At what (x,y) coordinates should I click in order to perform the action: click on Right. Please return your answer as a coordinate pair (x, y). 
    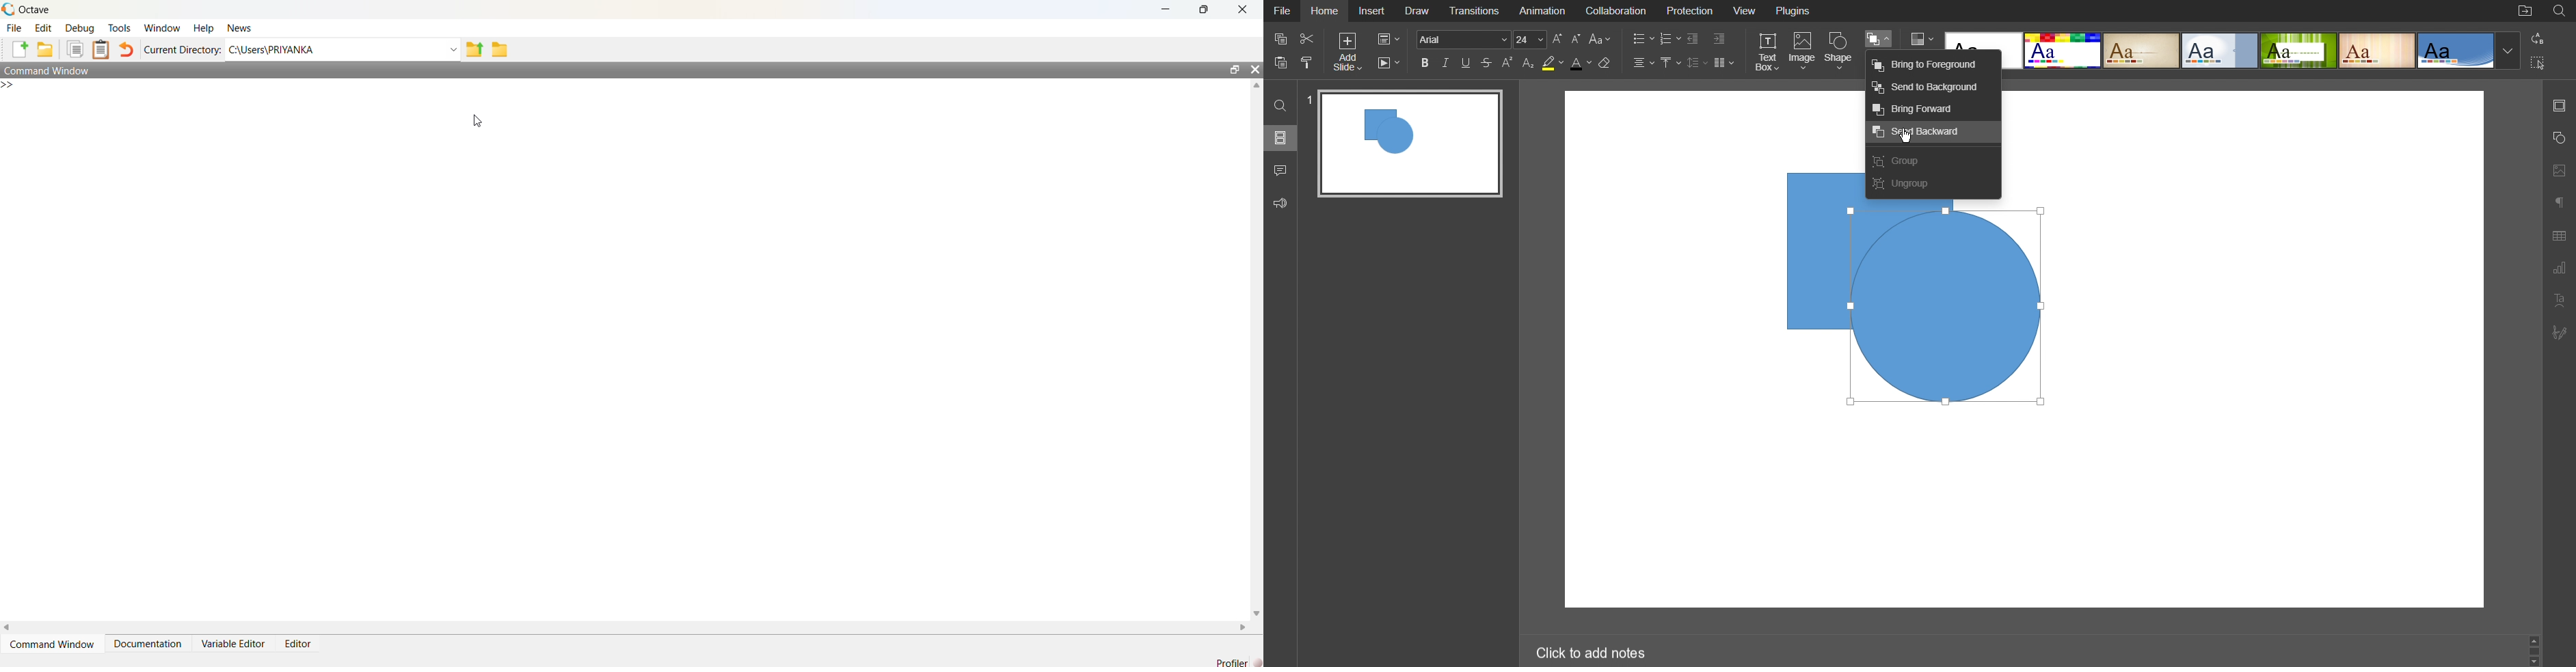
    Looking at the image, I should click on (1240, 627).